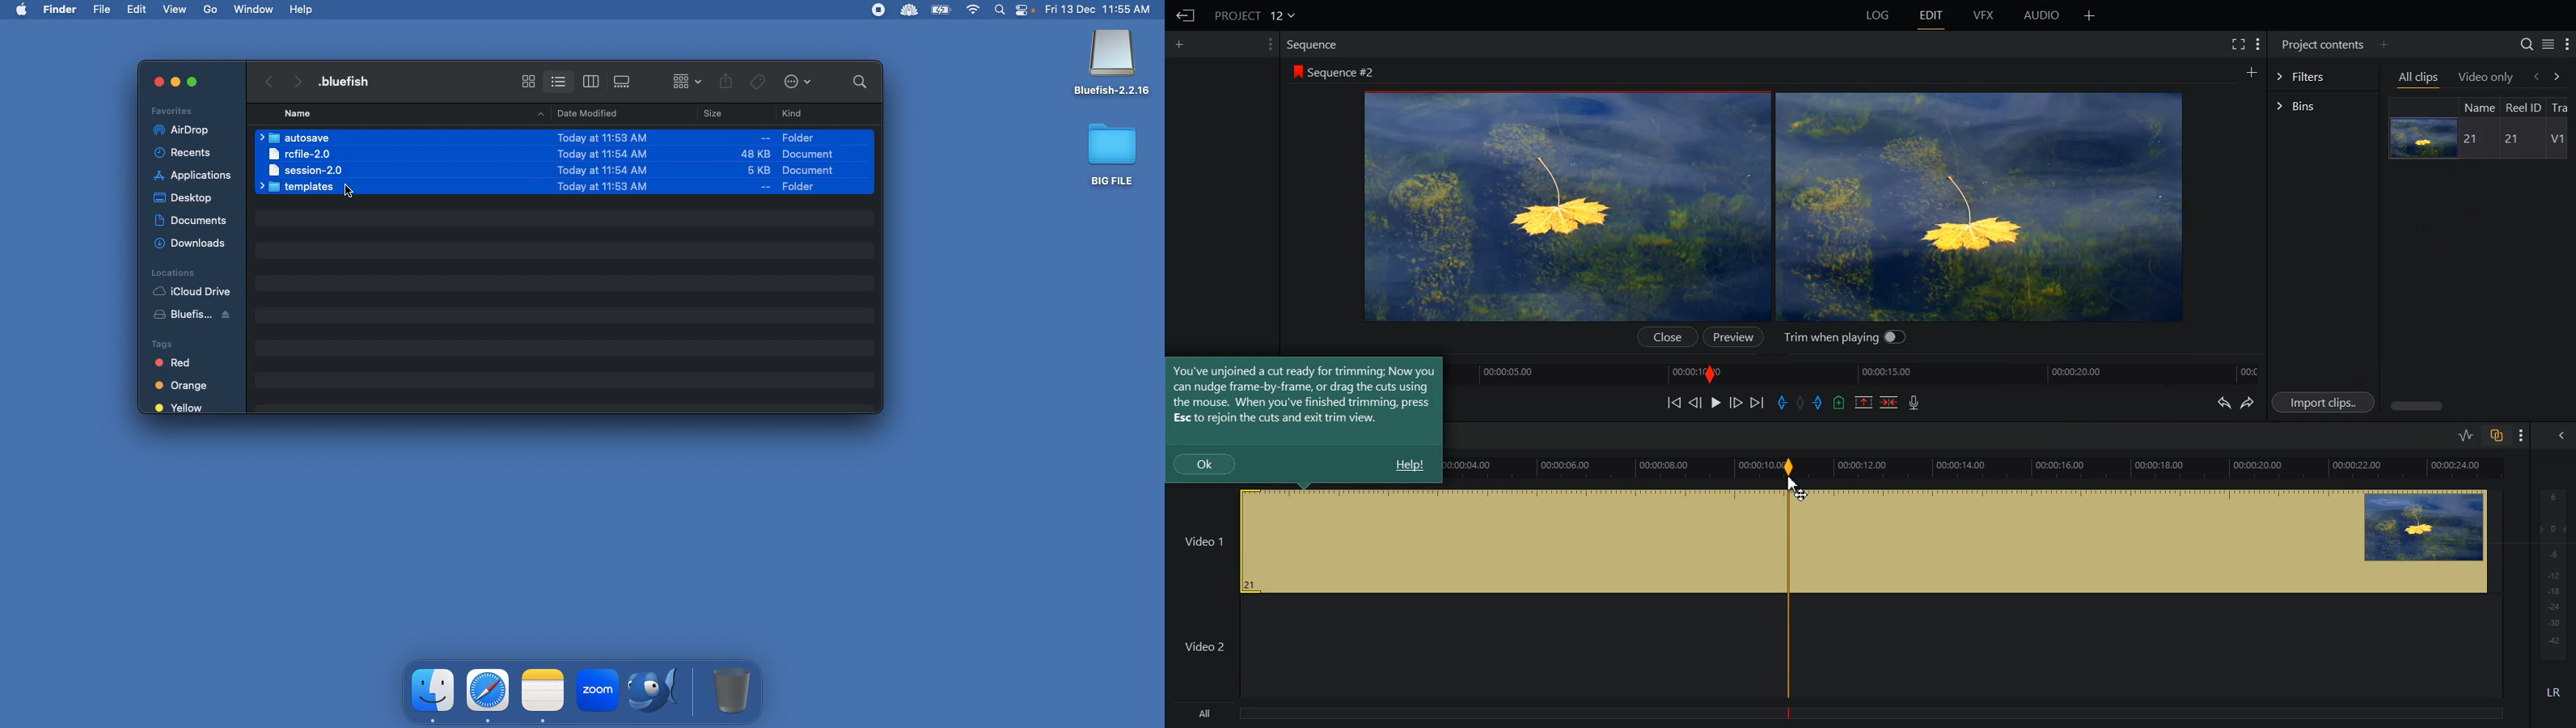 The image size is (2576, 728). What do you see at coordinates (726, 83) in the screenshot?
I see `share` at bounding box center [726, 83].